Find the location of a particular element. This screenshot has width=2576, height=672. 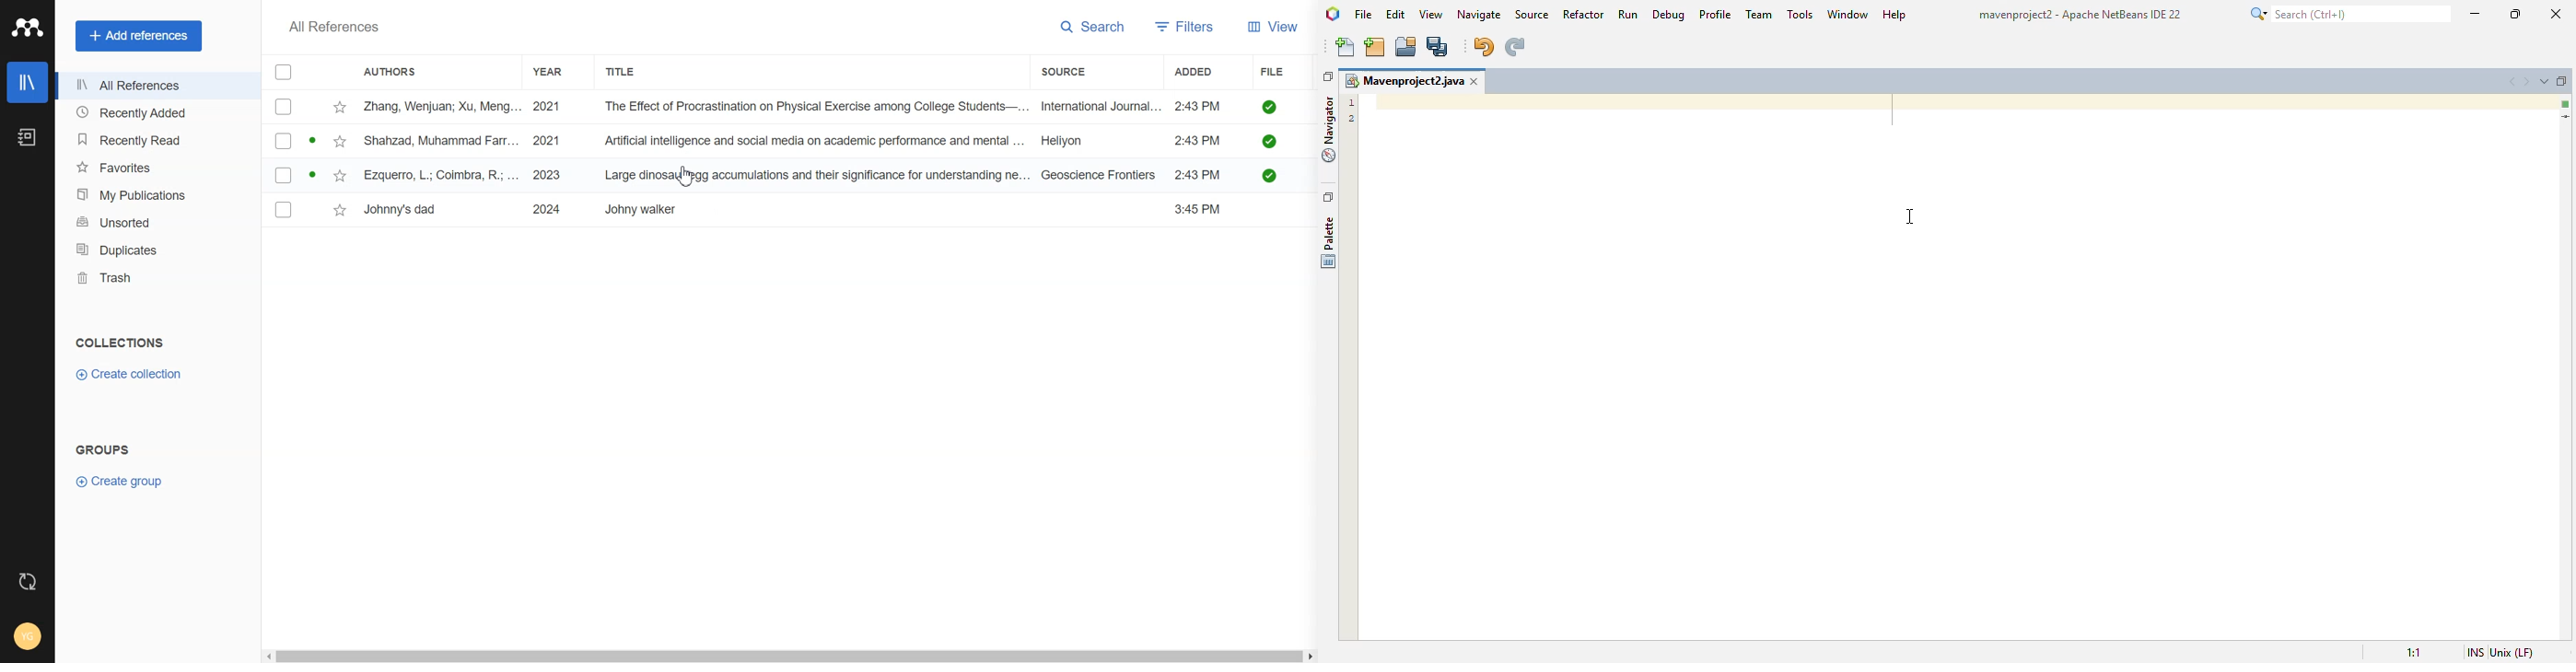

Unsorted is located at coordinates (150, 221).